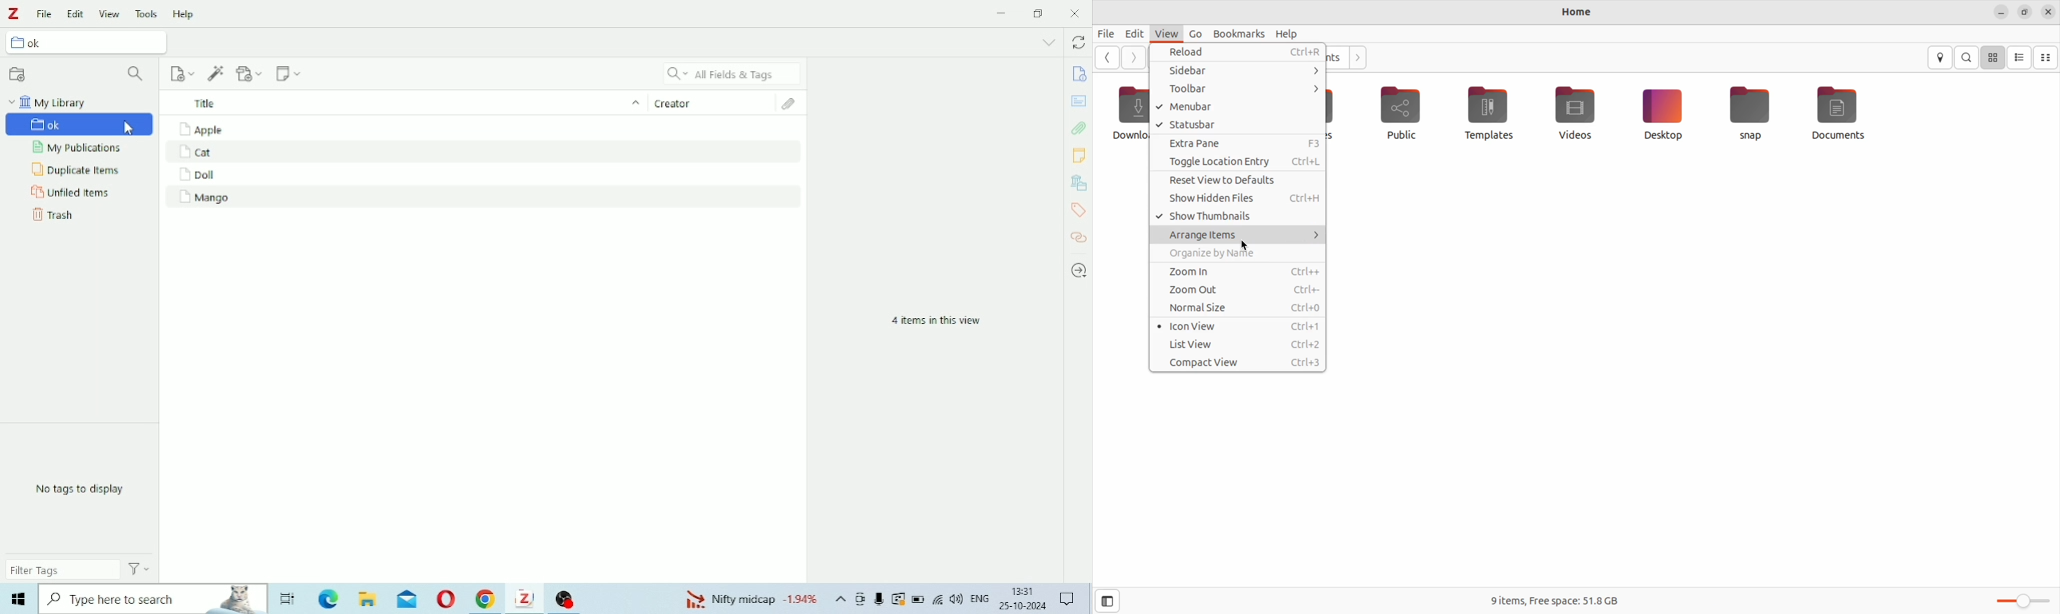  I want to click on Help, so click(1287, 33).